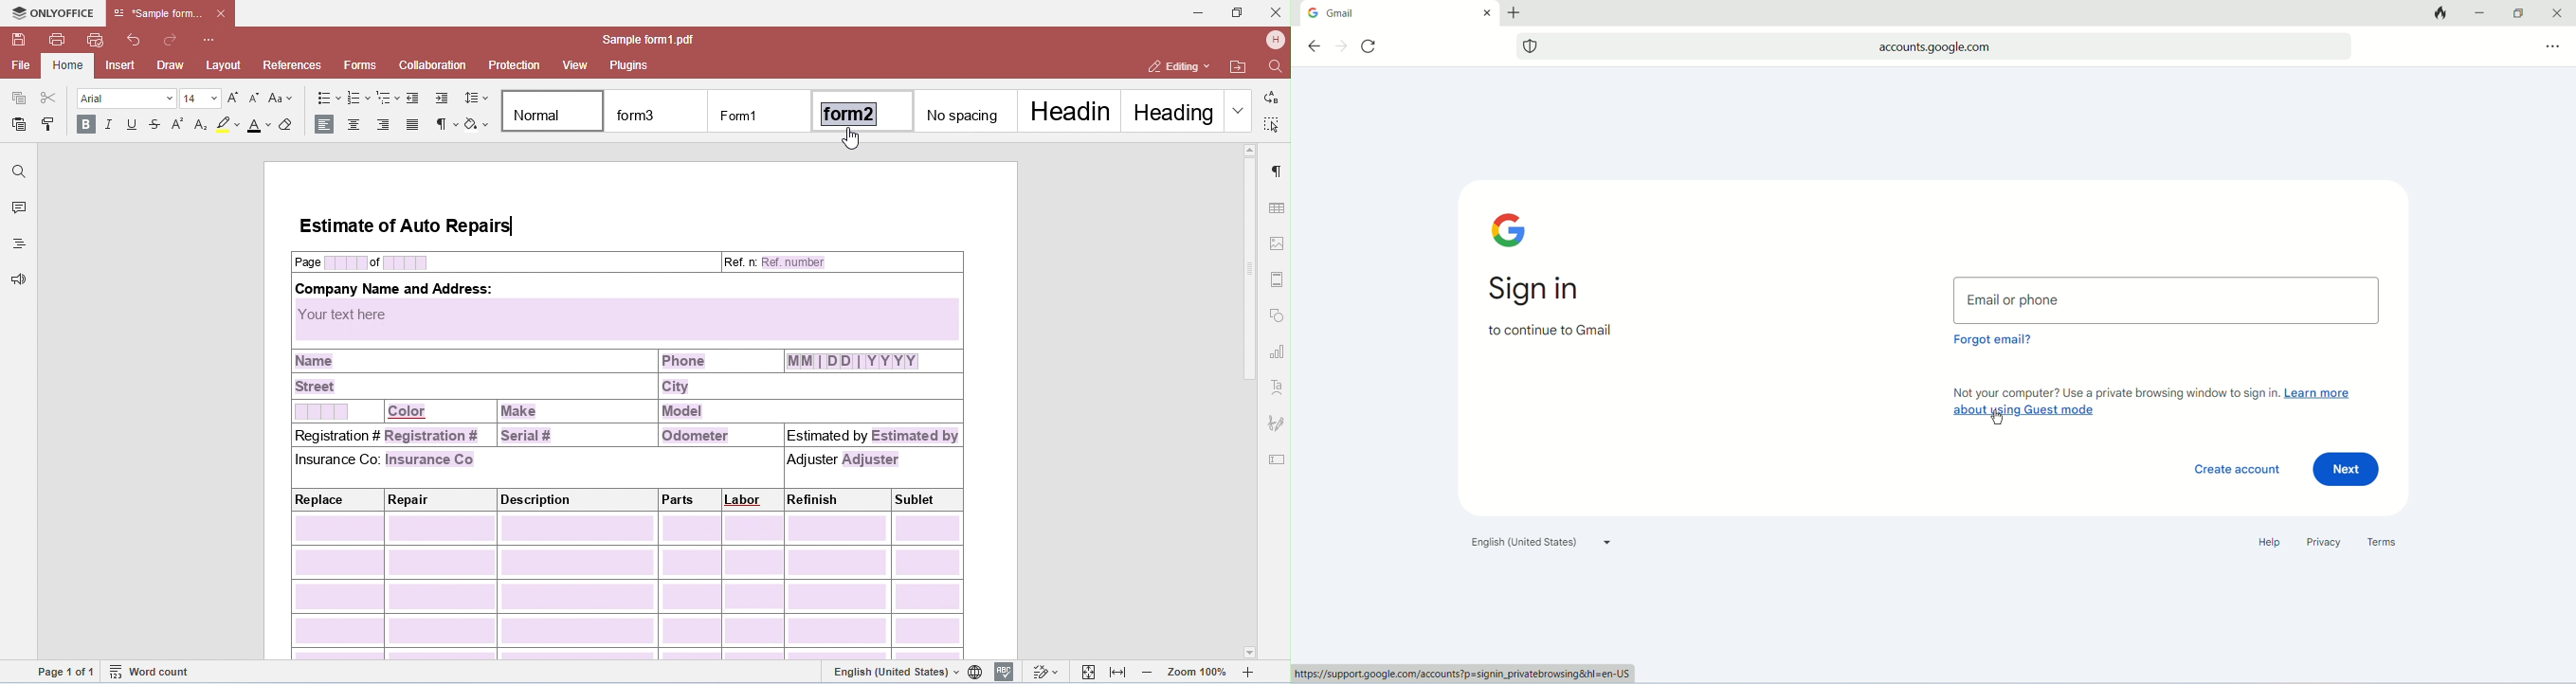 This screenshot has width=2576, height=700. Describe the element at coordinates (2266, 543) in the screenshot. I see `help` at that location.